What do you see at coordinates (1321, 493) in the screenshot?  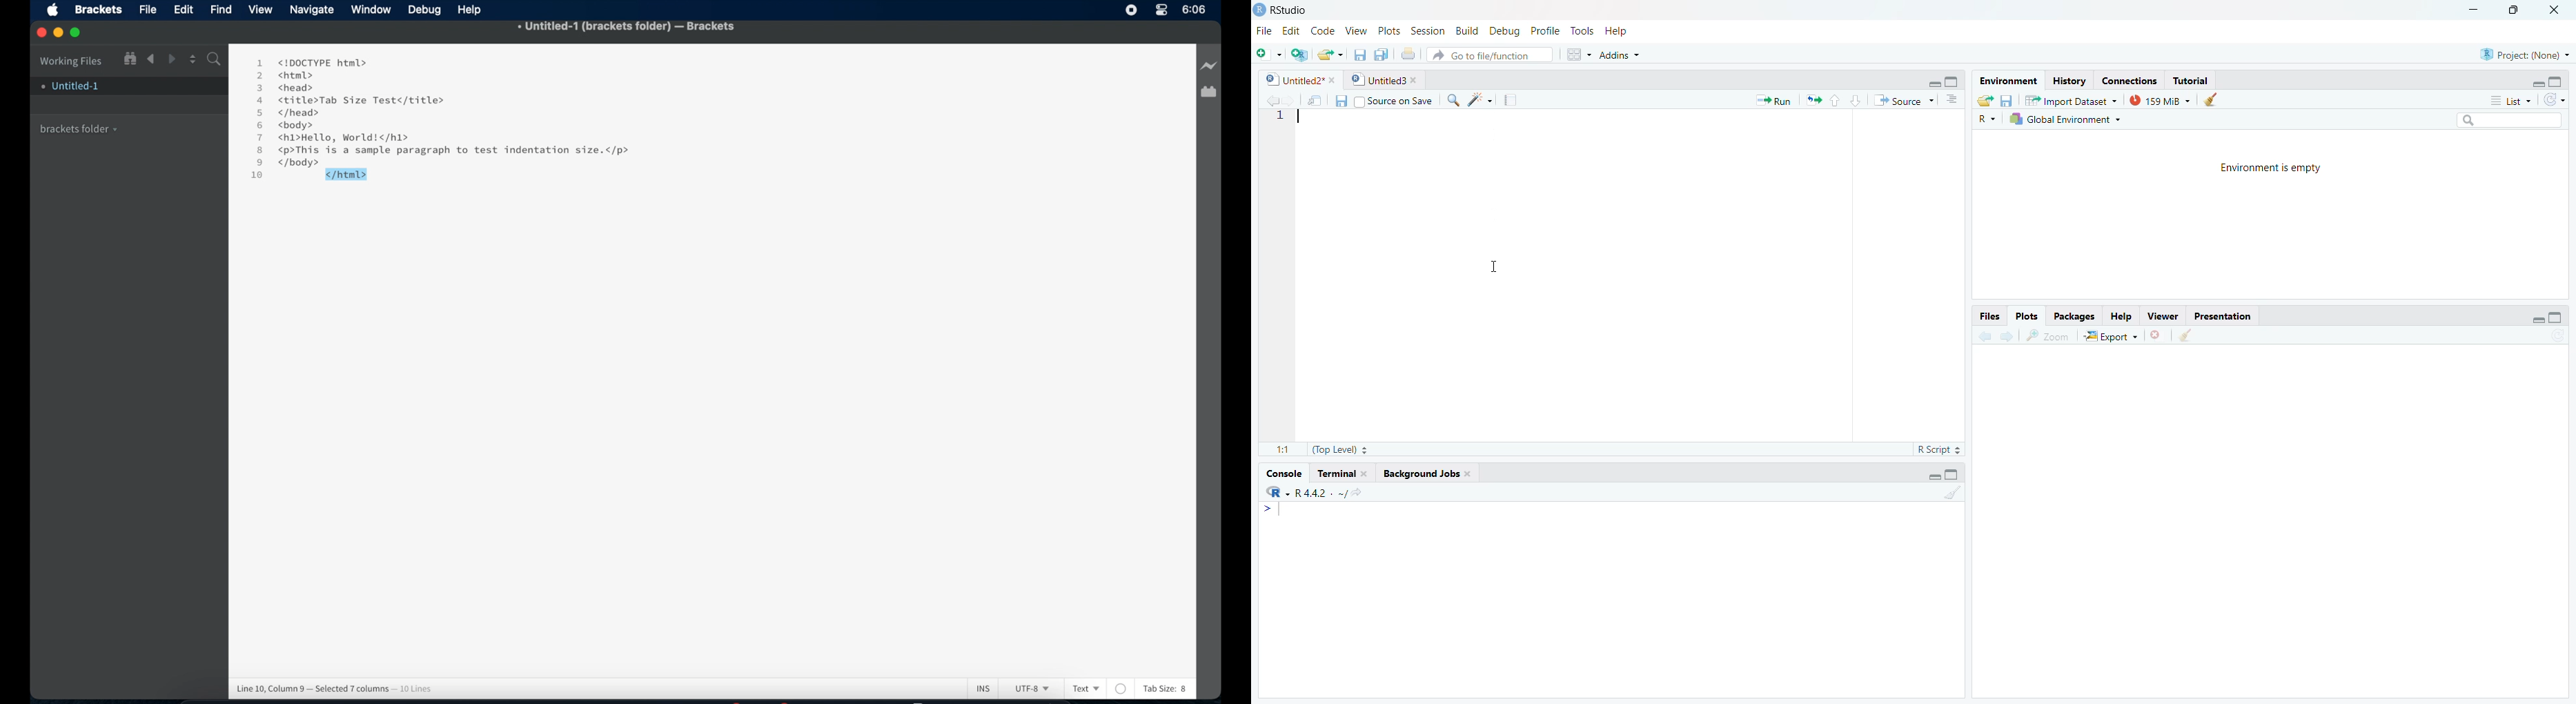 I see `R442 . ~/` at bounding box center [1321, 493].